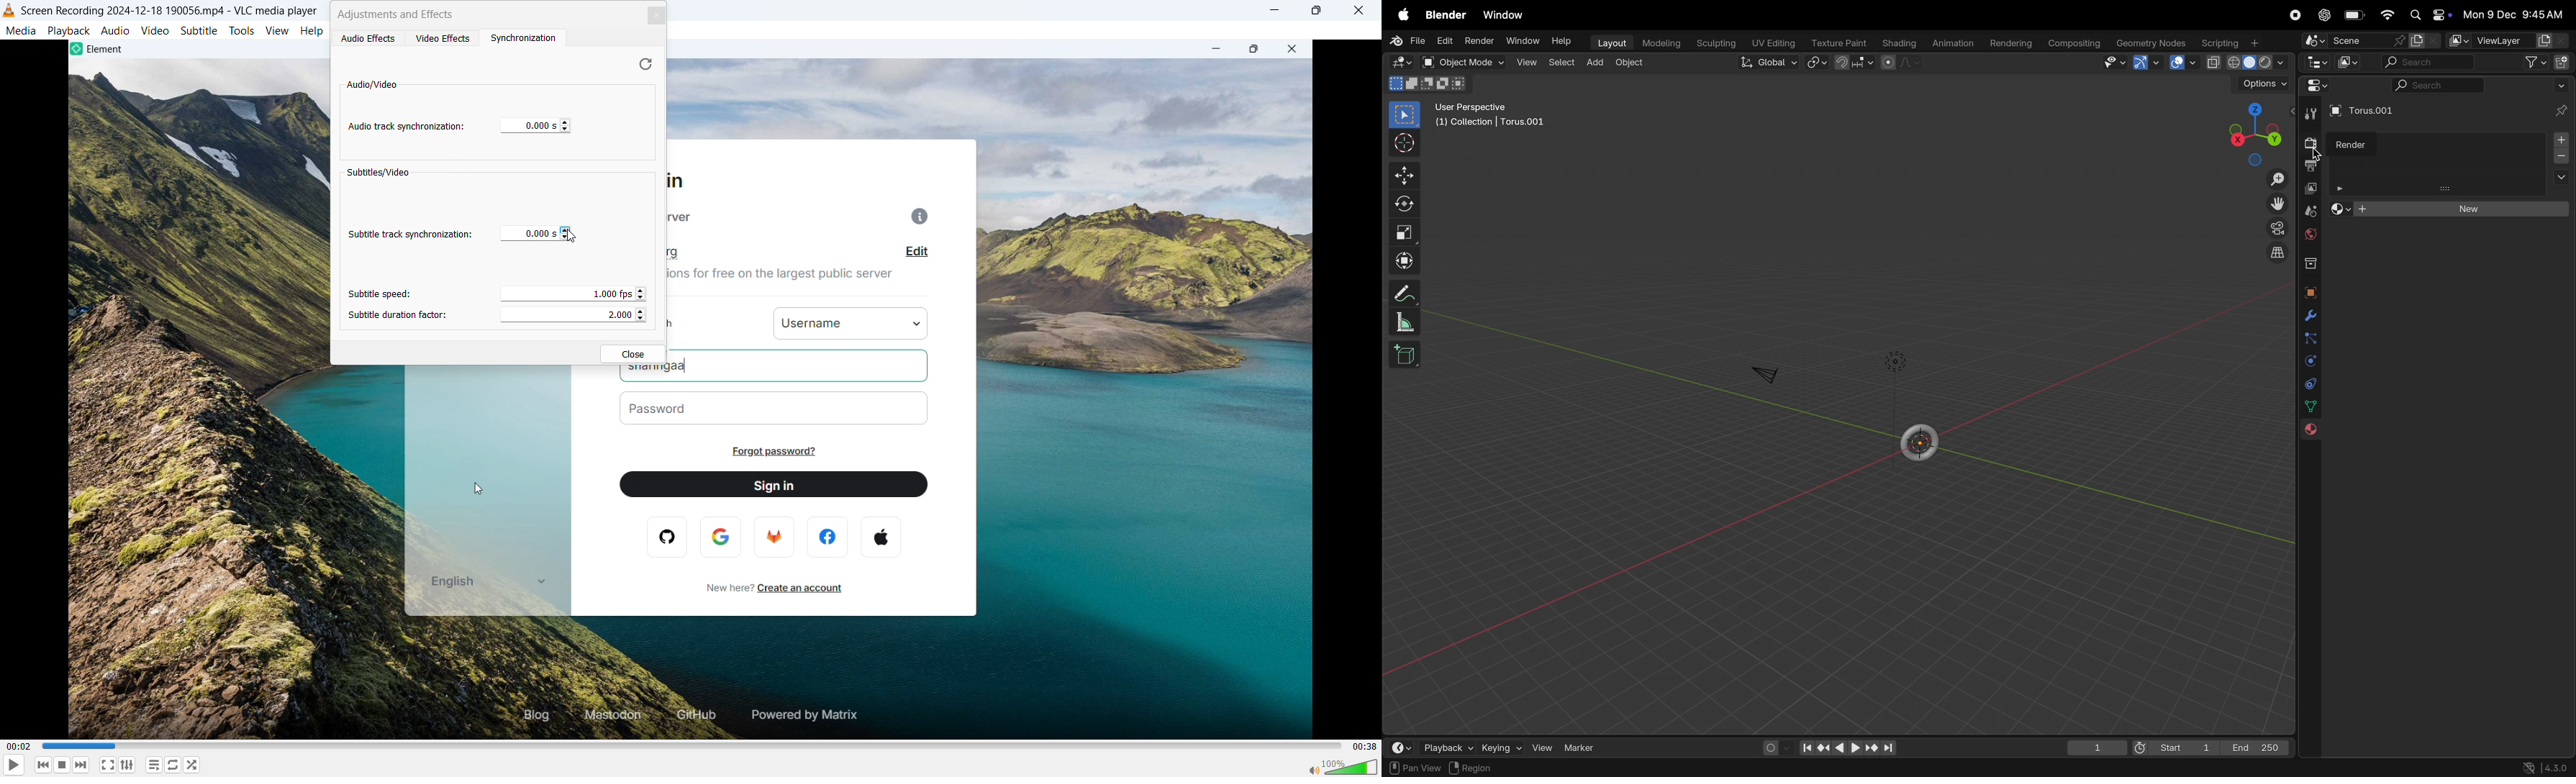 This screenshot has height=784, width=2576. What do you see at coordinates (2292, 15) in the screenshot?
I see `record` at bounding box center [2292, 15].